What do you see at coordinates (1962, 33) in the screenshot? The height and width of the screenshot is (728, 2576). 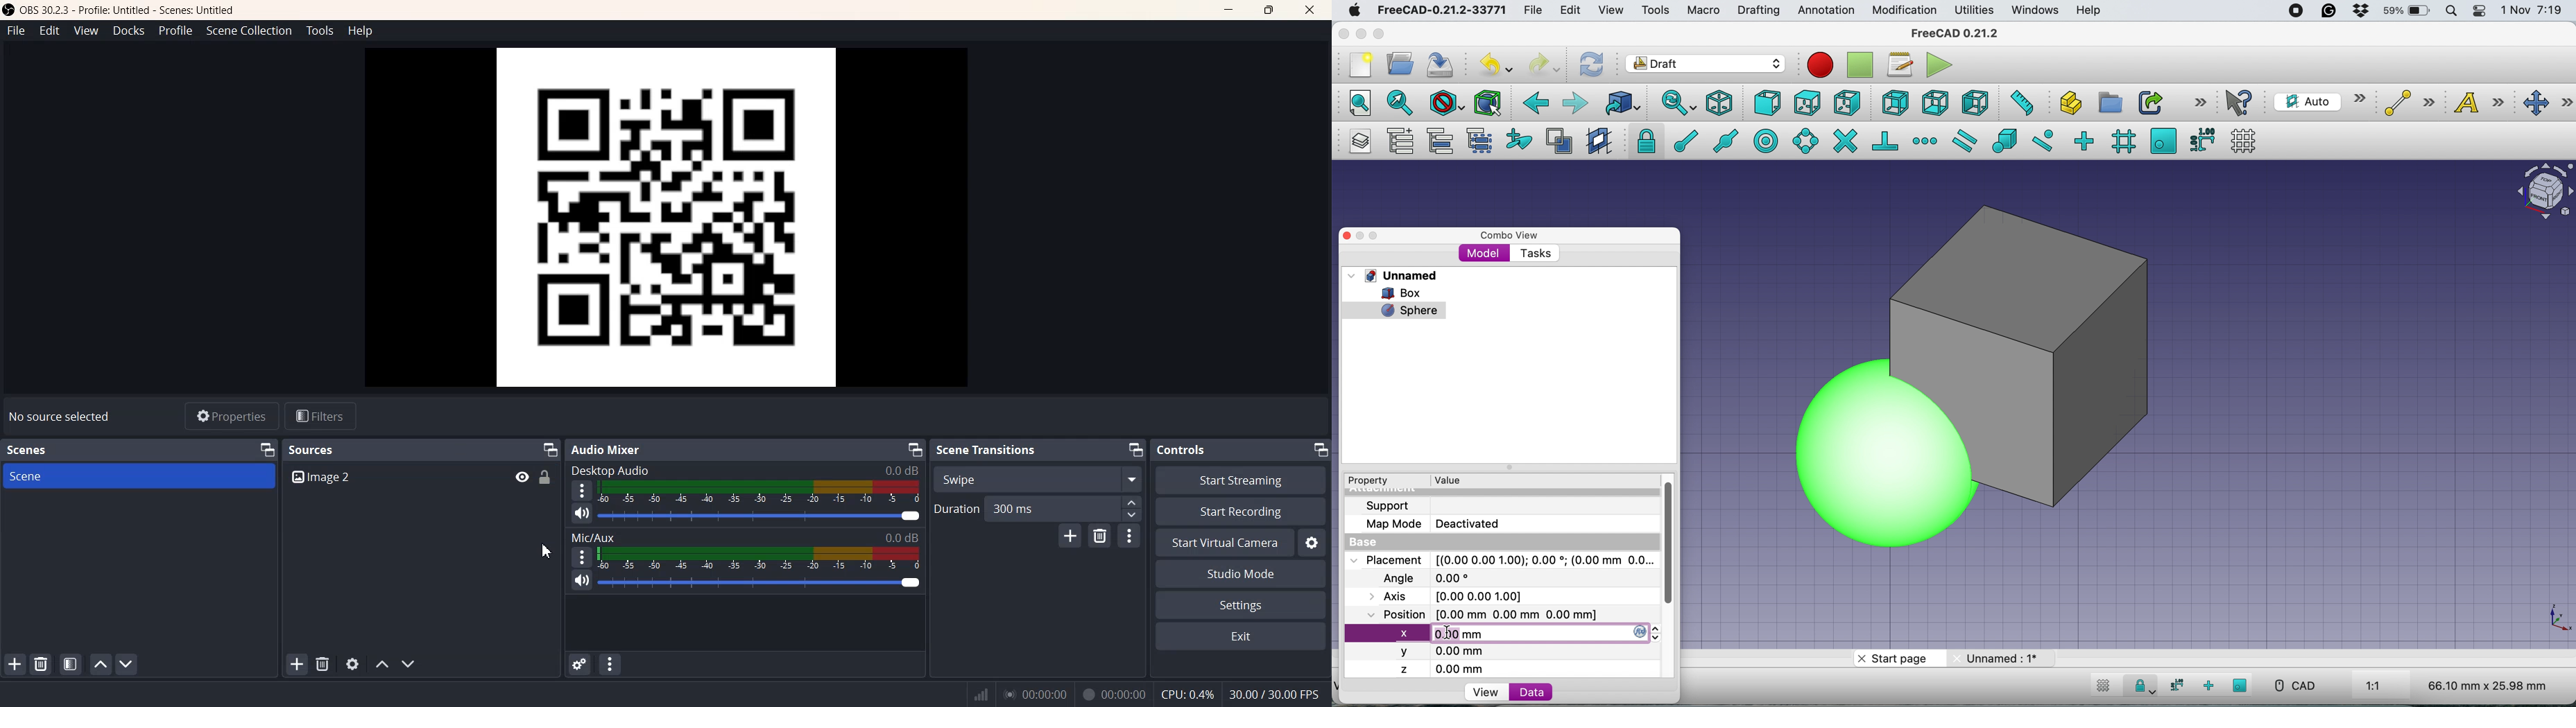 I see `freecad` at bounding box center [1962, 33].